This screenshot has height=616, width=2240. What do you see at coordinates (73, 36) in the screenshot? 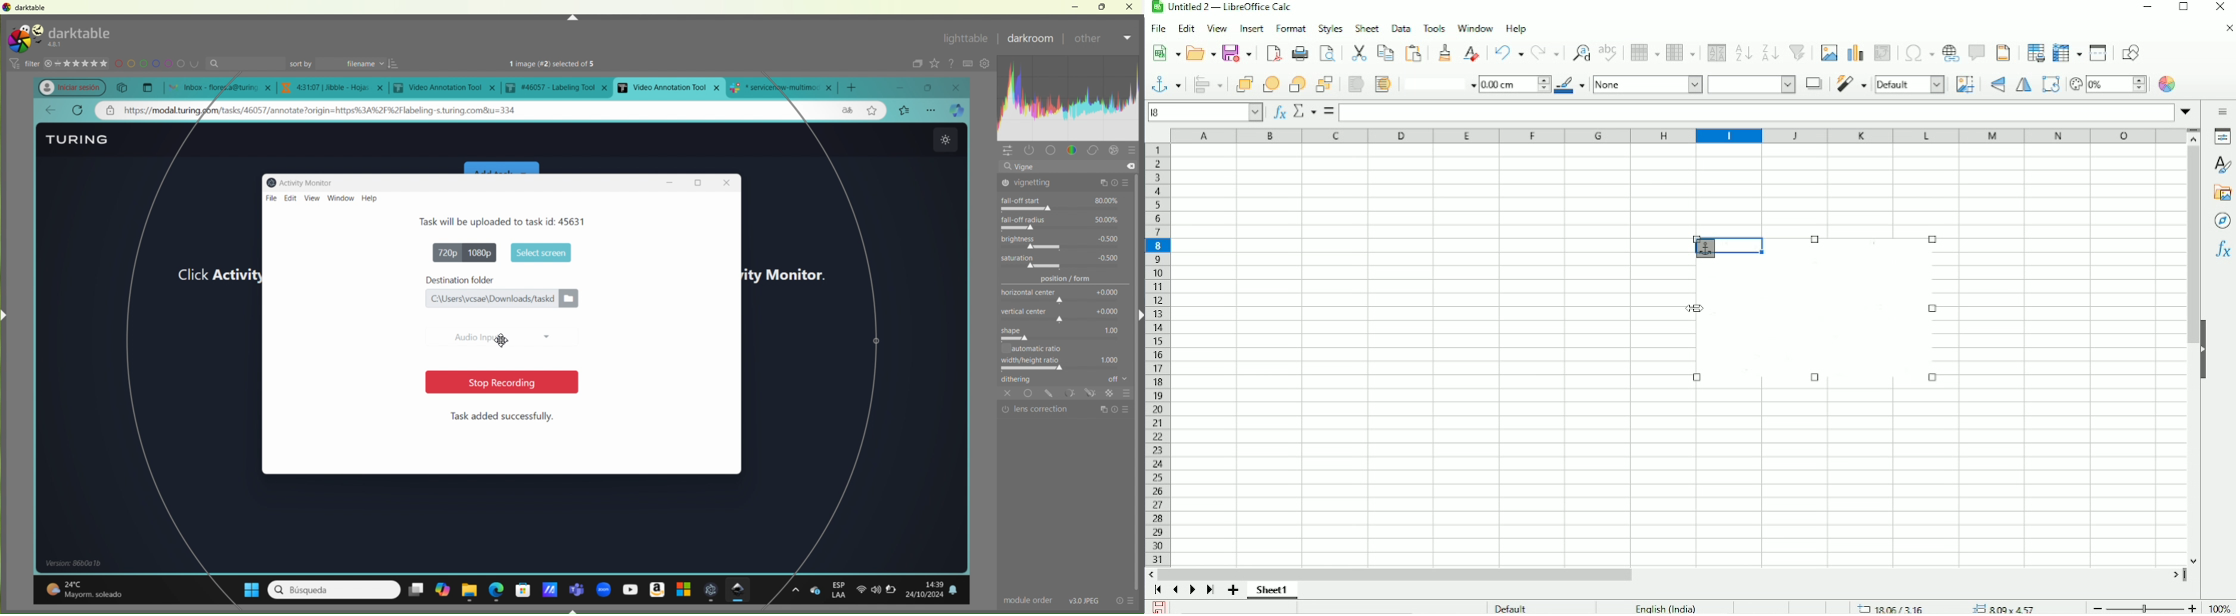
I see `turing` at bounding box center [73, 36].